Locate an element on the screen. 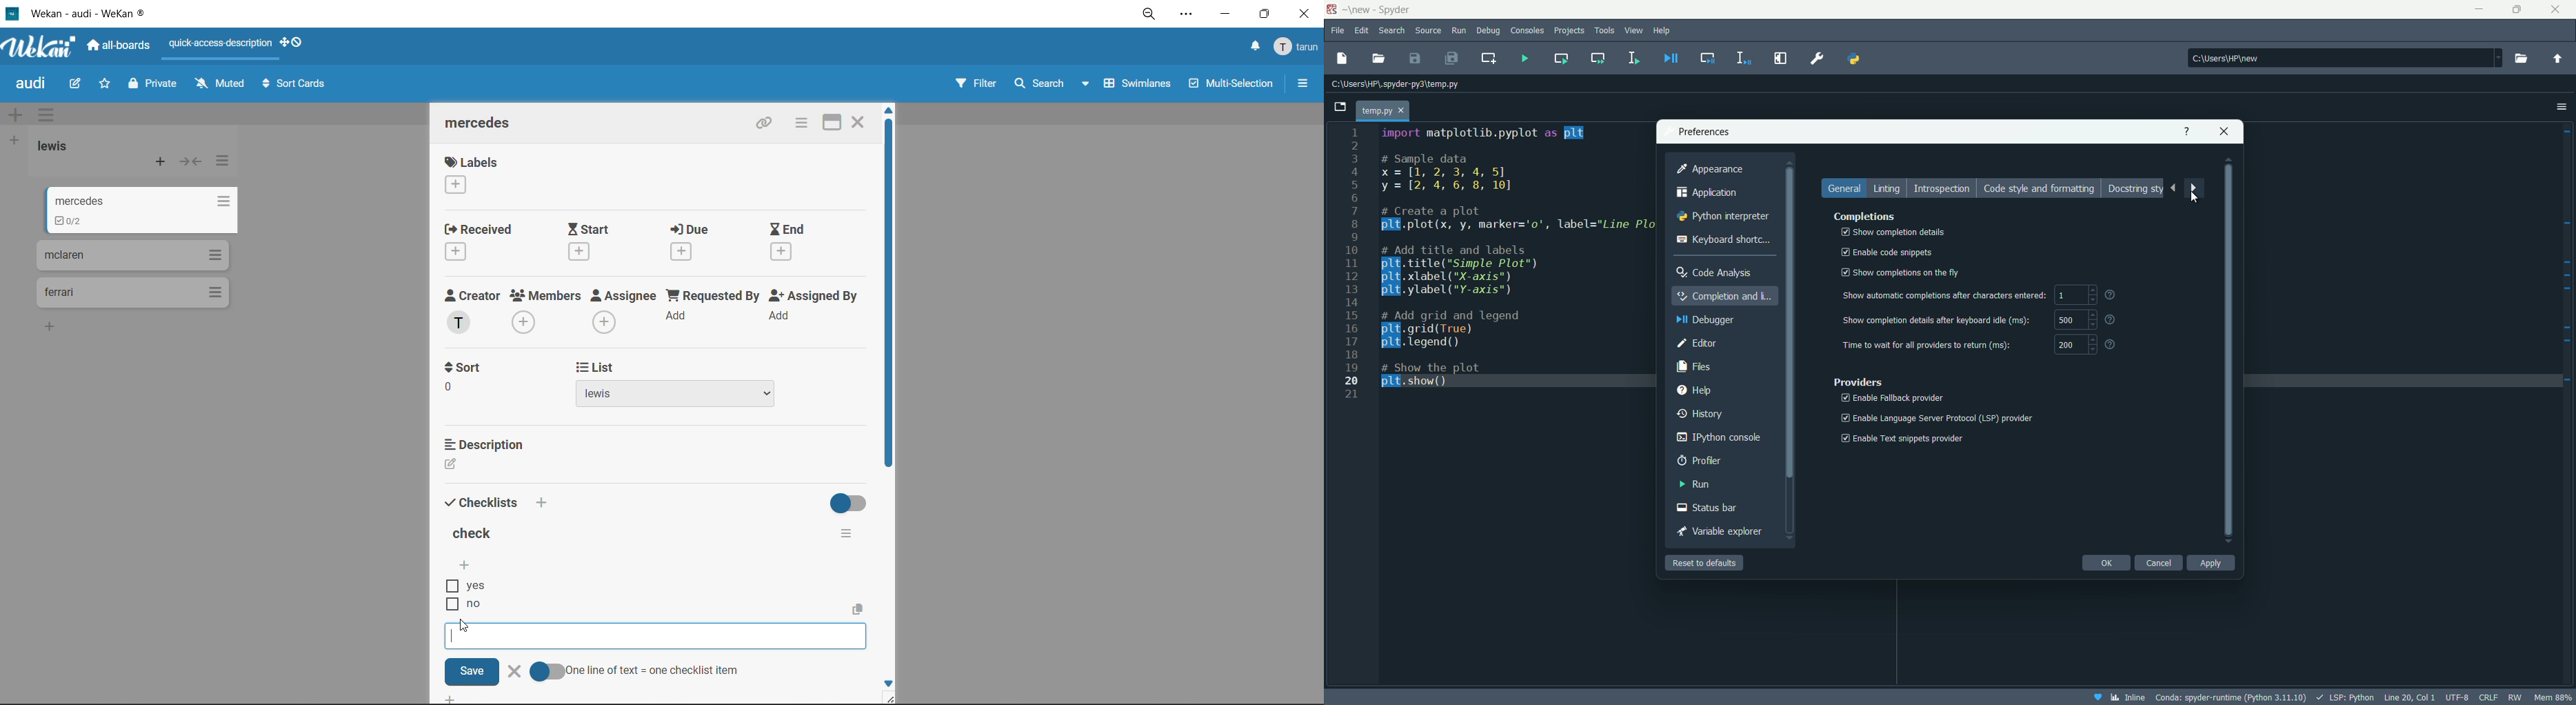 The height and width of the screenshot is (728, 2576). LSP:Python is located at coordinates (2345, 697).